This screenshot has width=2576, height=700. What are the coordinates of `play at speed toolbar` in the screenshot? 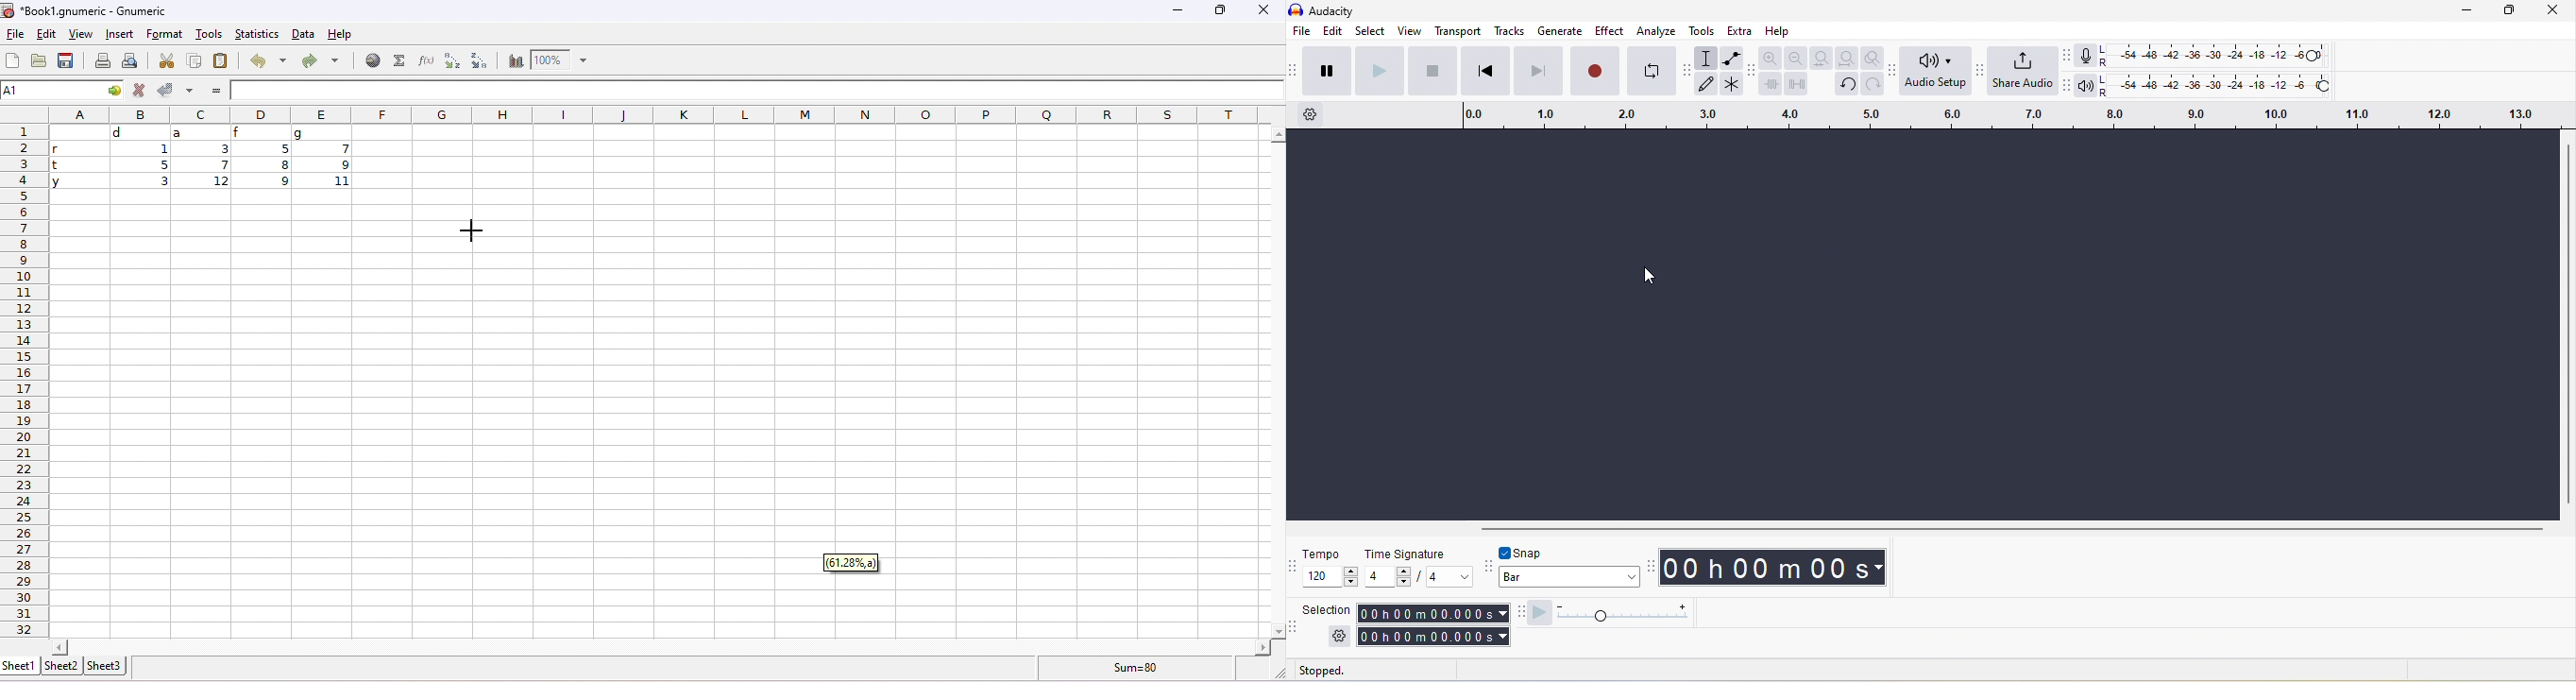 It's located at (1518, 613).